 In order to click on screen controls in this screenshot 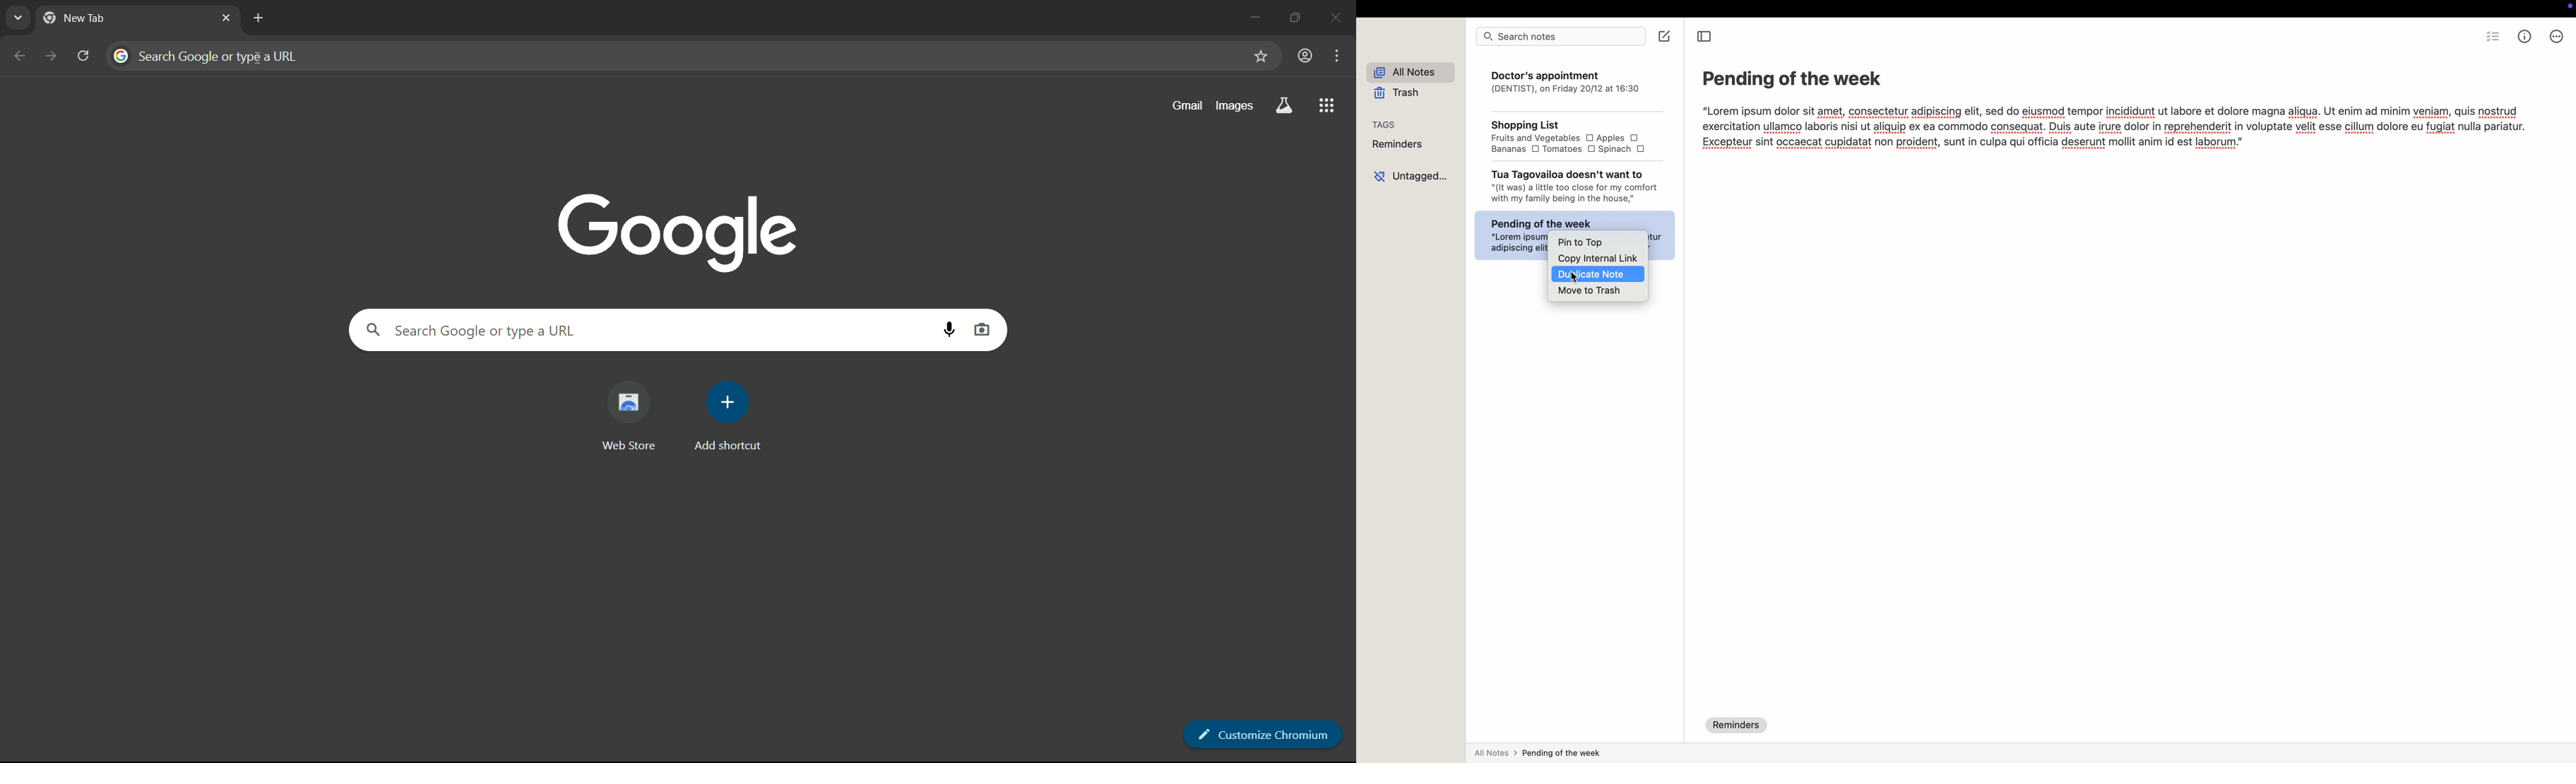, I will do `click(2567, 8)`.